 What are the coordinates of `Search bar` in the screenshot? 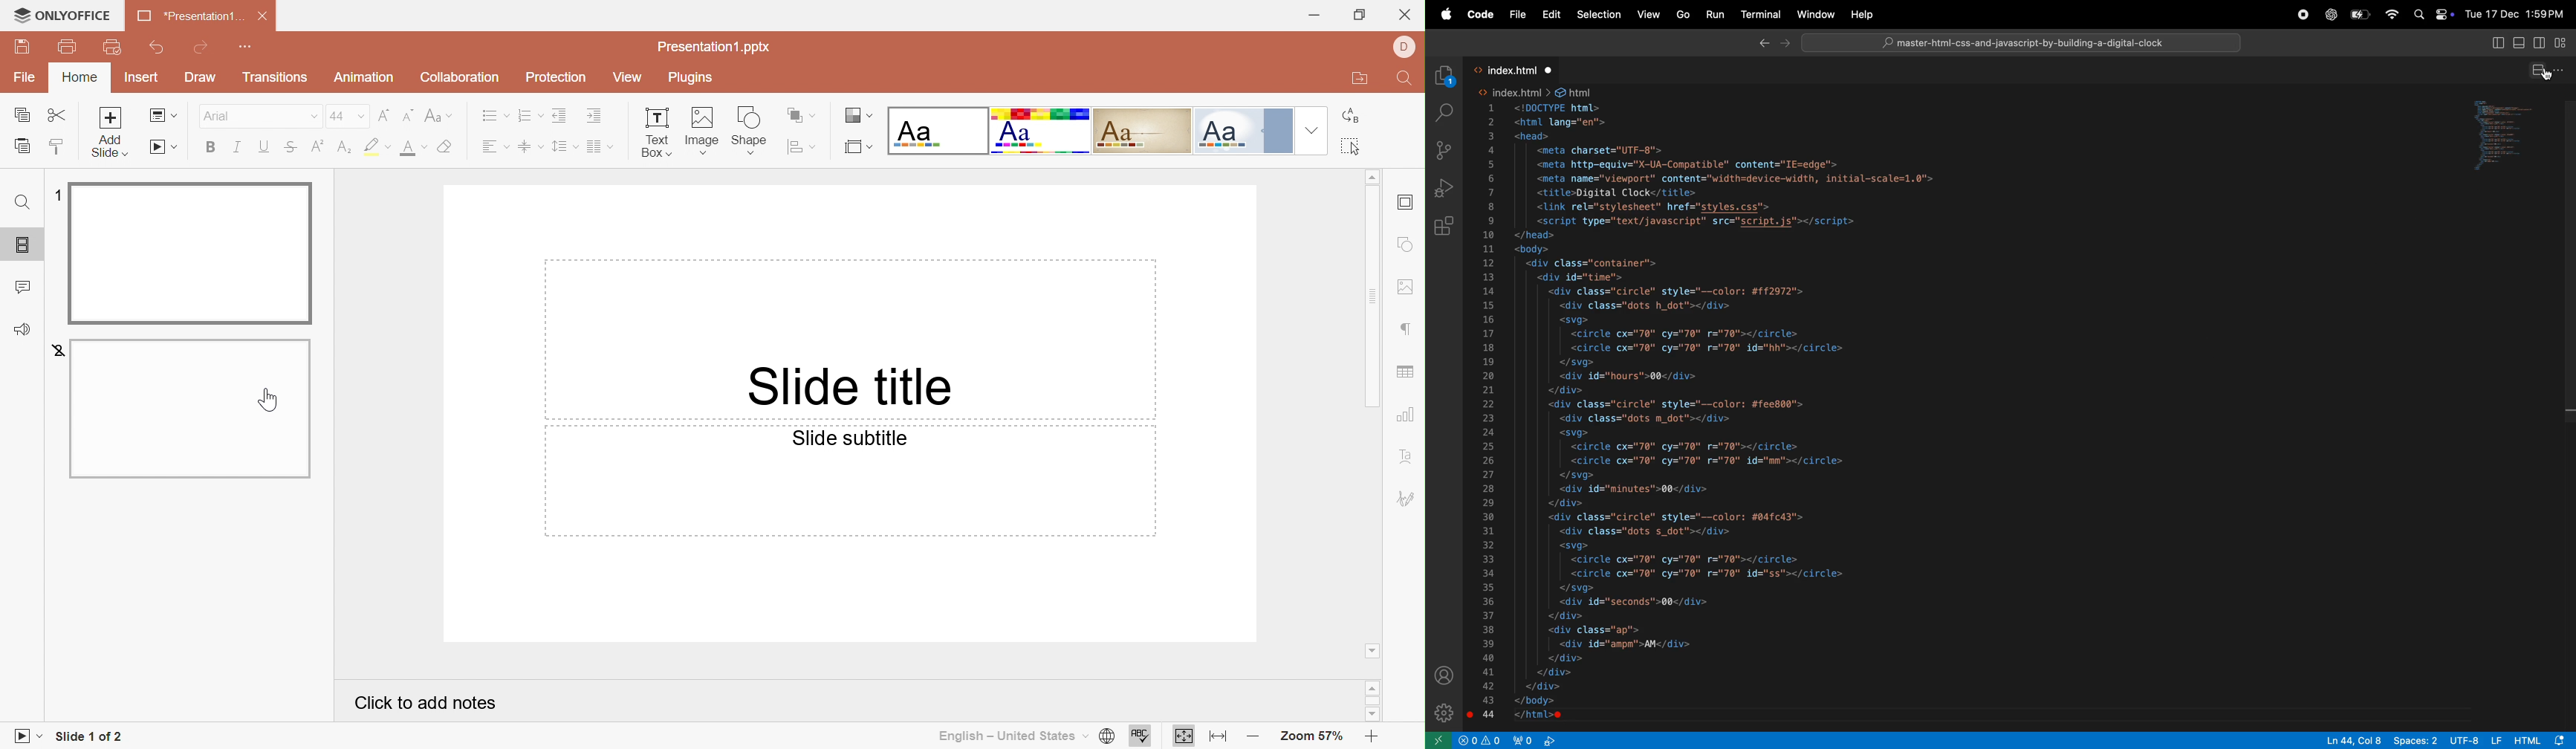 It's located at (2023, 43).